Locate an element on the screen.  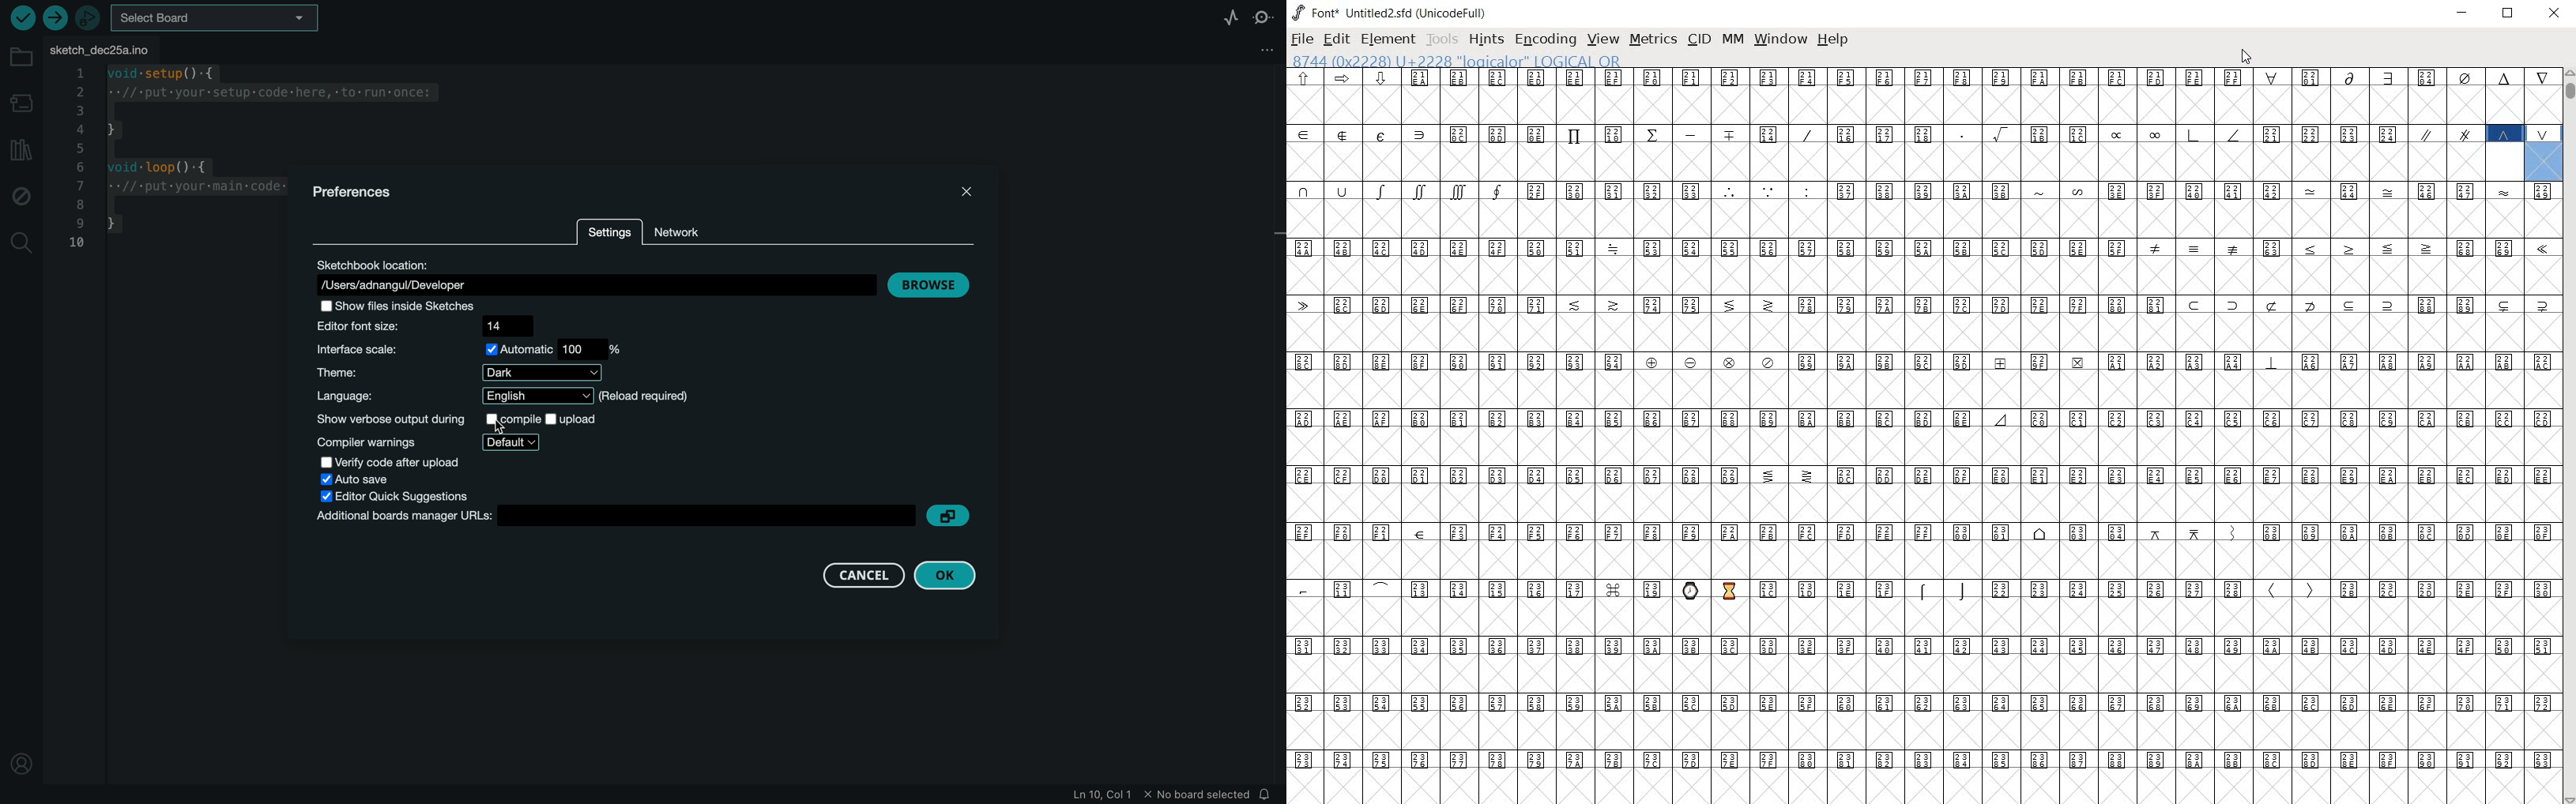
board  selecter is located at coordinates (225, 17).